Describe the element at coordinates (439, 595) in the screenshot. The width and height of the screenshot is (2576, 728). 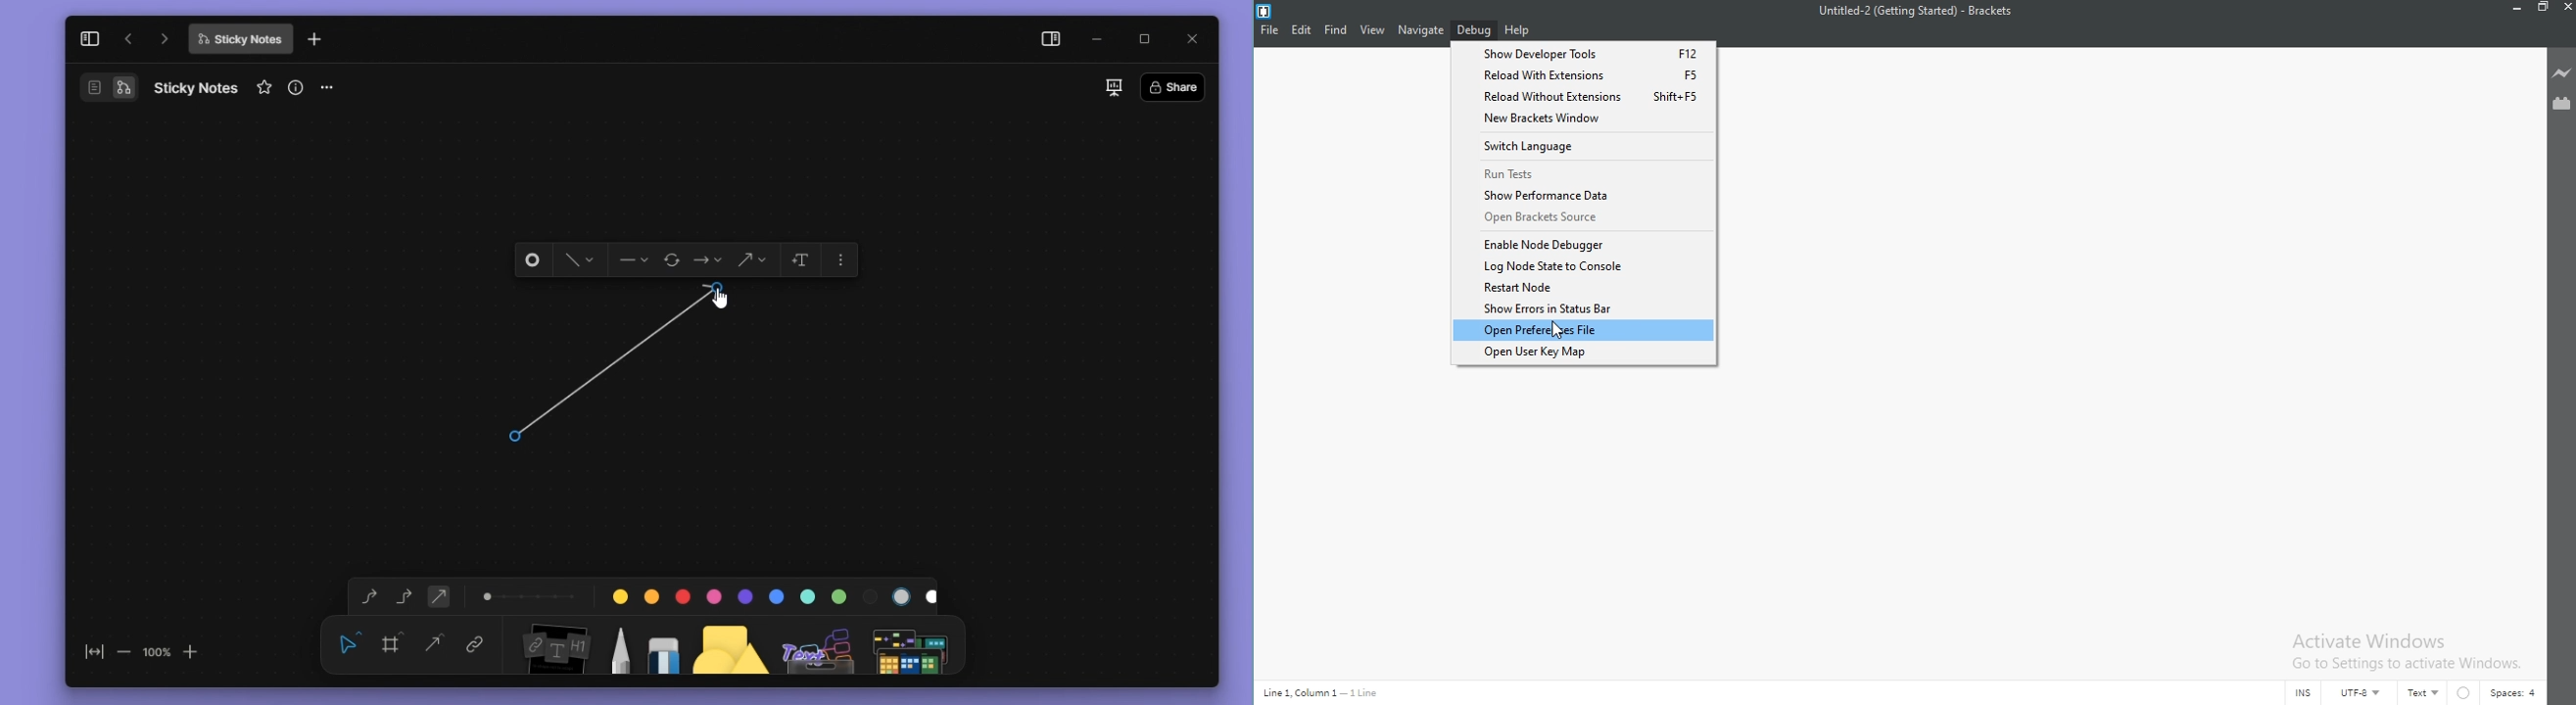
I see `straight` at that location.